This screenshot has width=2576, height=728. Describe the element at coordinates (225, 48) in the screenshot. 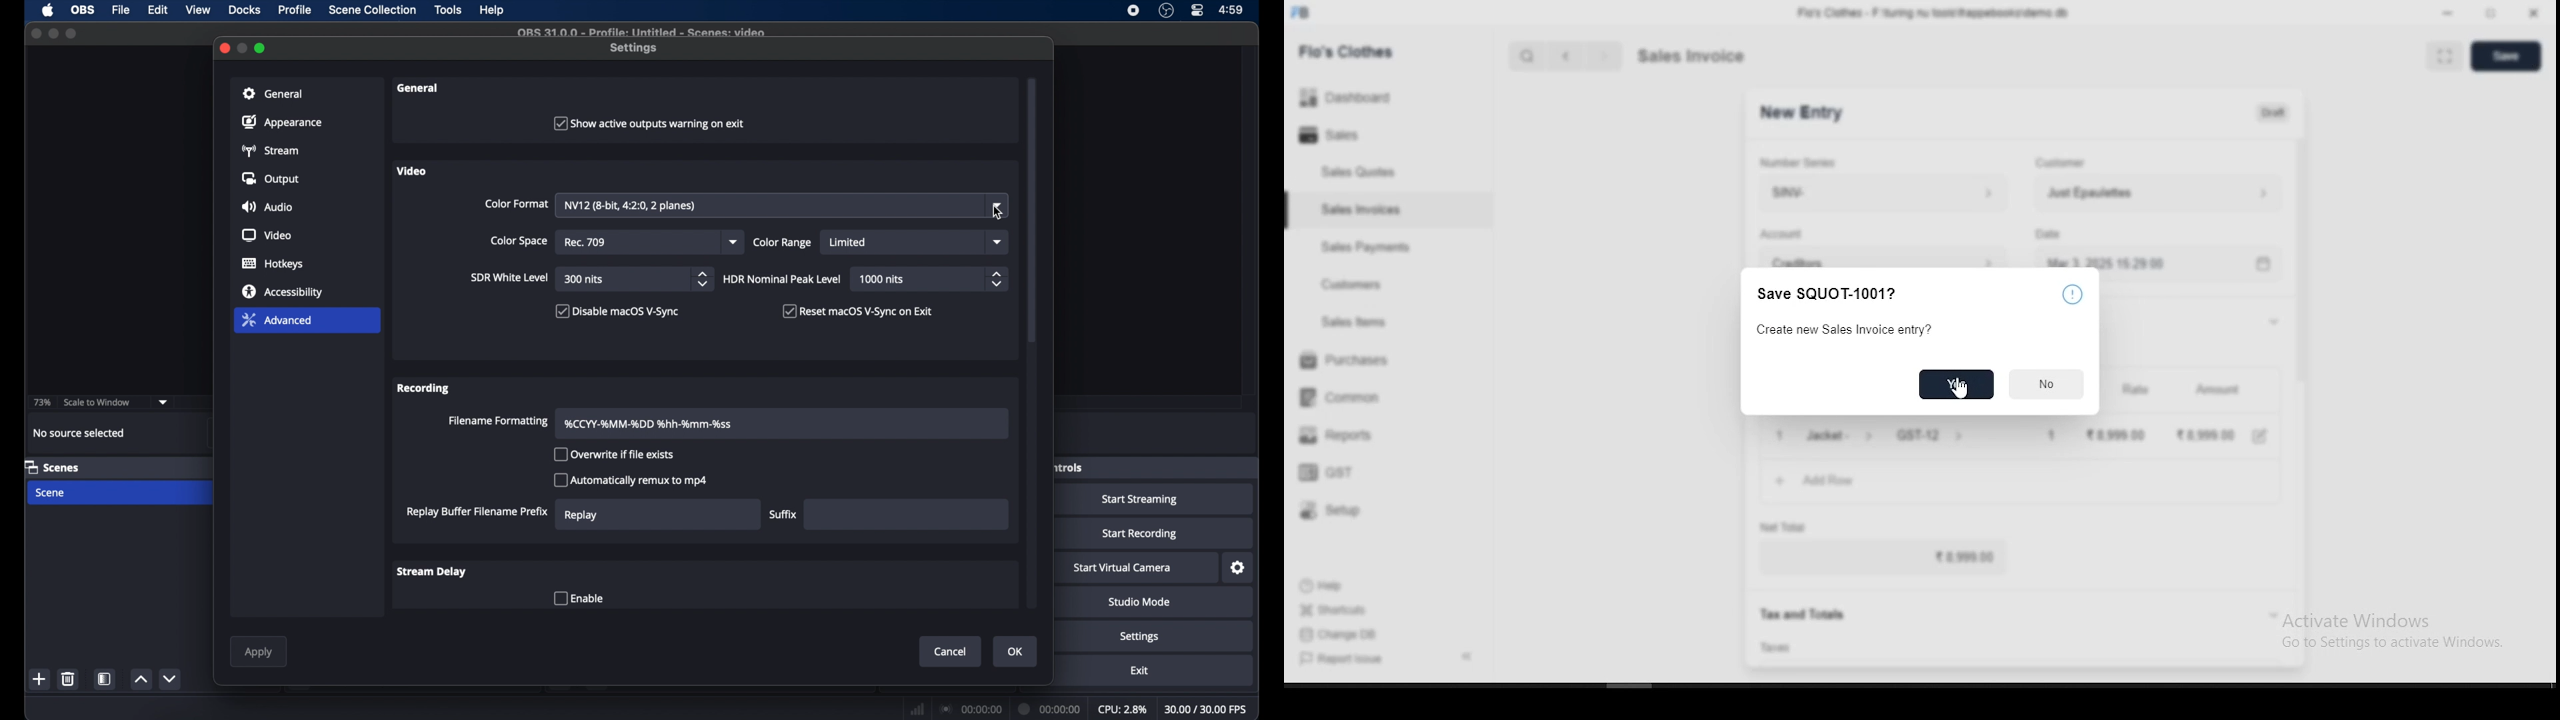

I see `close` at that location.